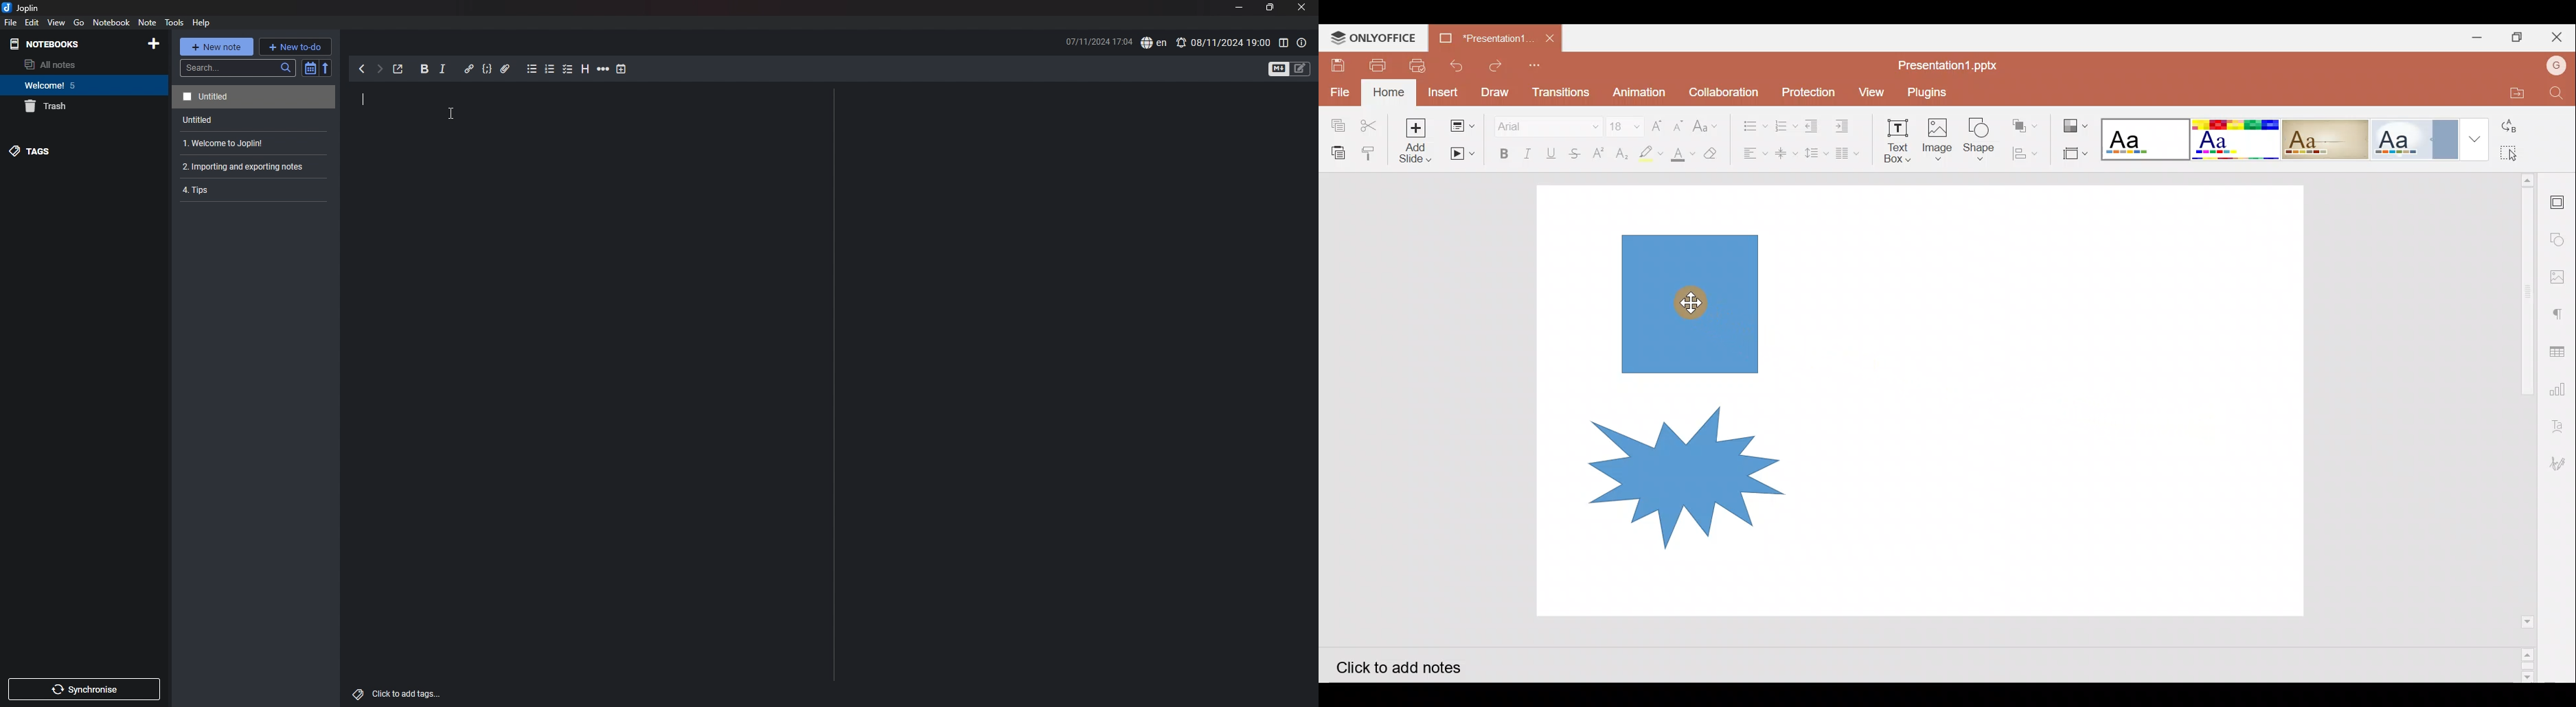  Describe the element at coordinates (1381, 64) in the screenshot. I see `Print file` at that location.